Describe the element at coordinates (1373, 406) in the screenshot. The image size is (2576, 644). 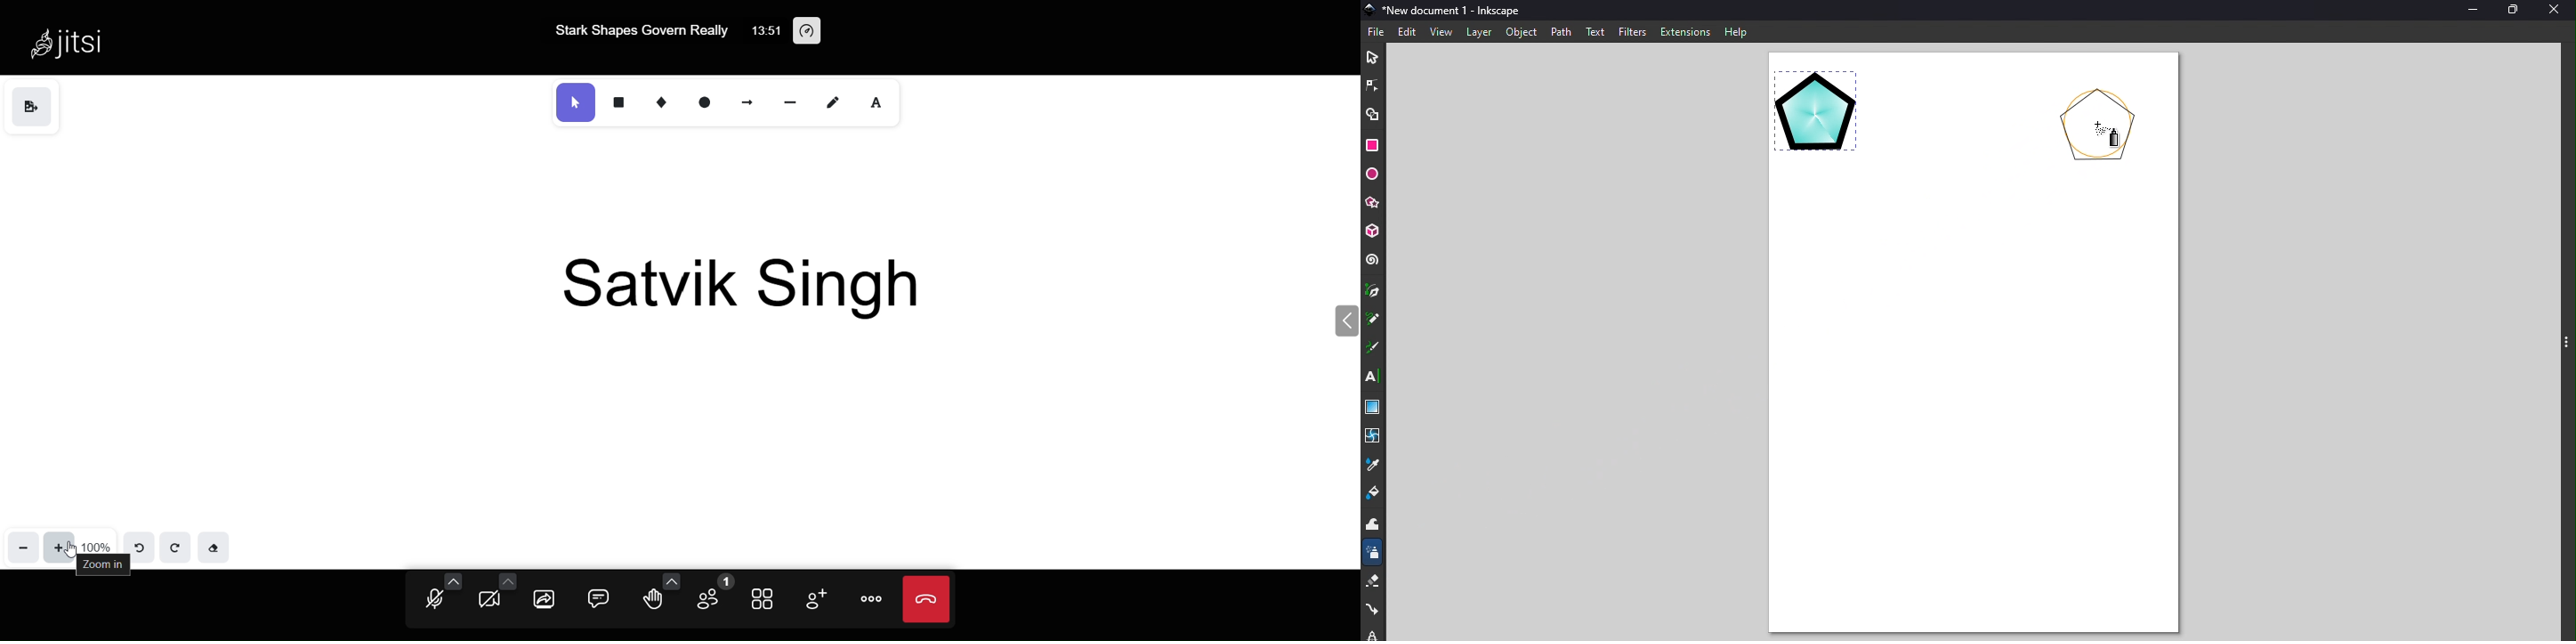
I see `Gradient tool` at that location.